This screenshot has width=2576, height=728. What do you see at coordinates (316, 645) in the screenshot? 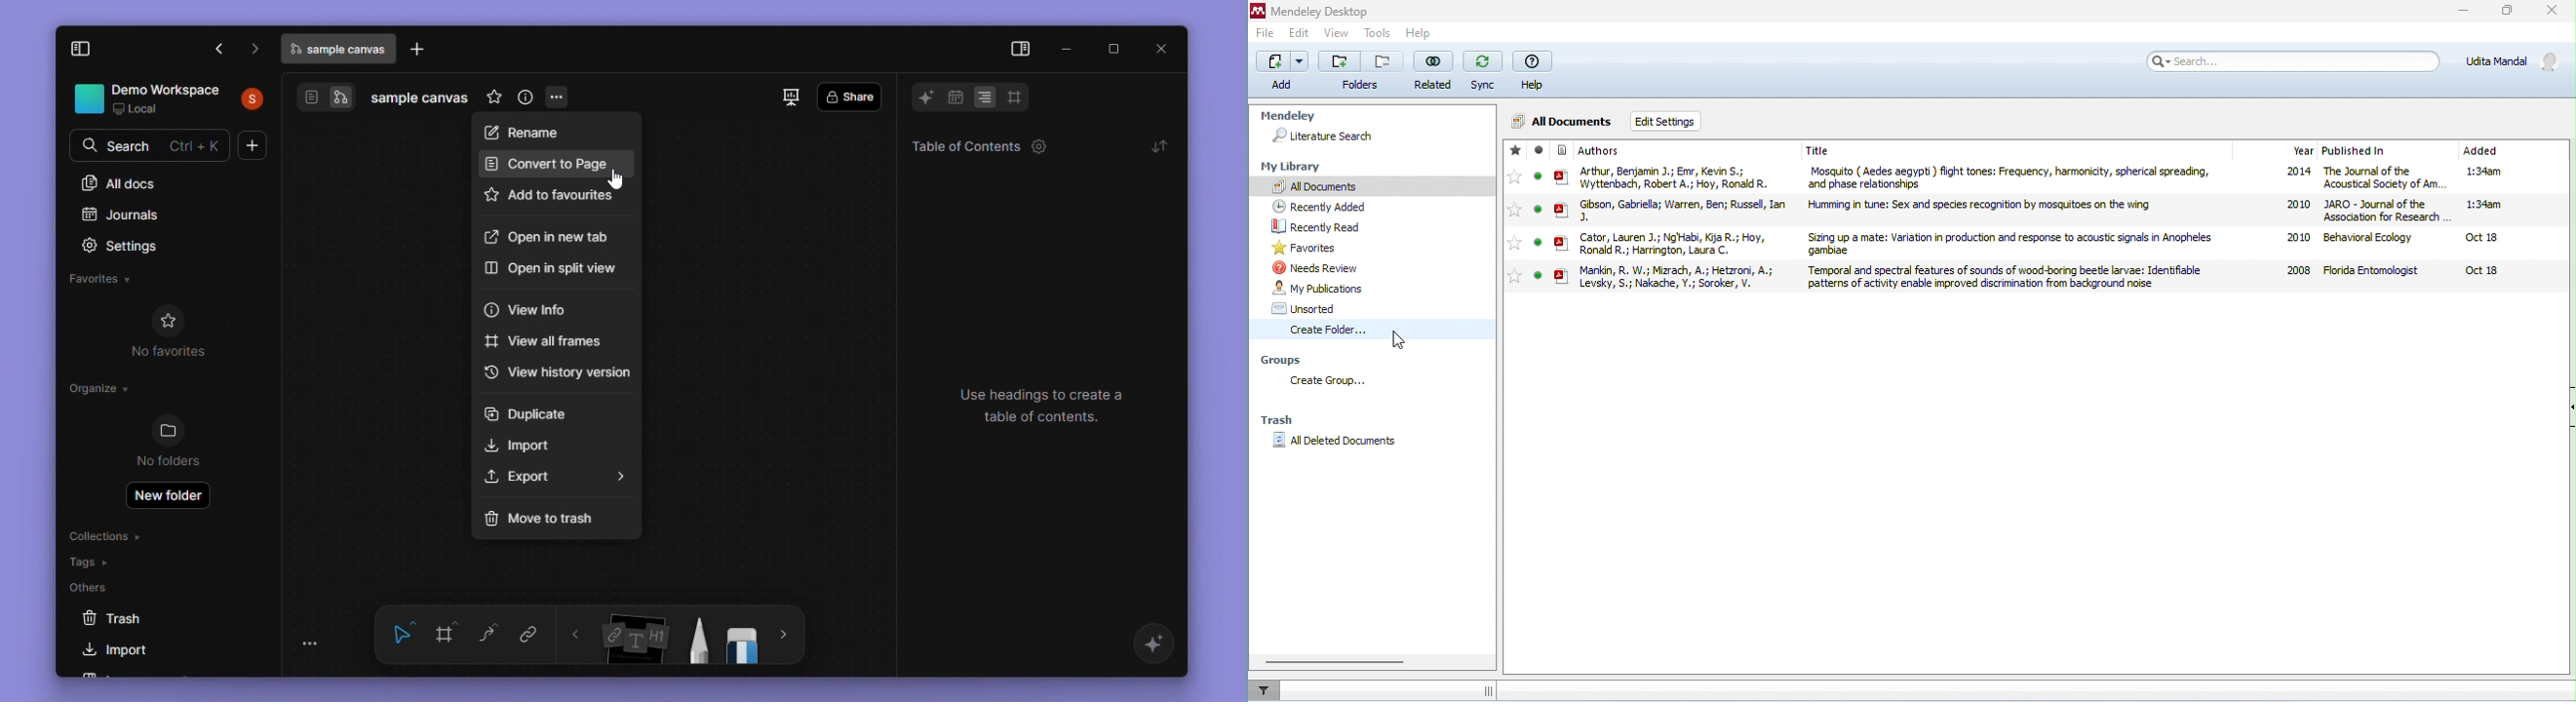
I see `more options` at bounding box center [316, 645].